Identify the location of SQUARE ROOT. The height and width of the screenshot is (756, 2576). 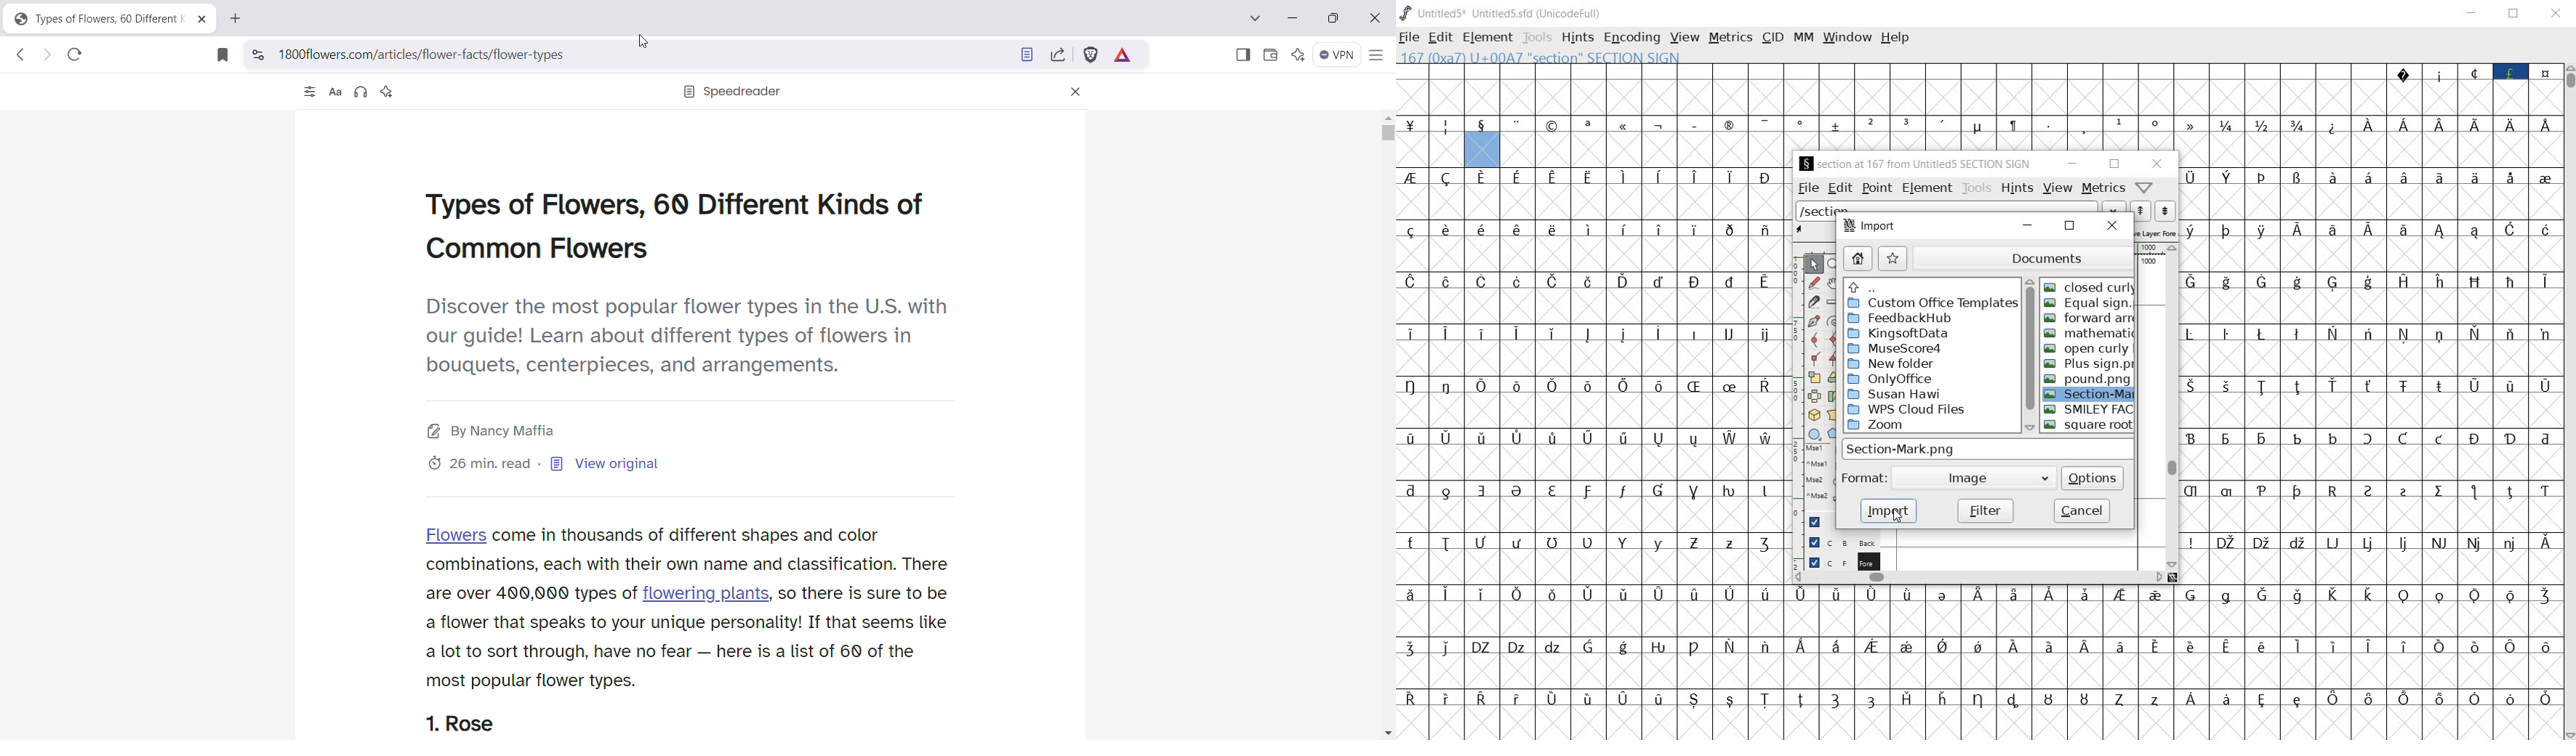
(2090, 426).